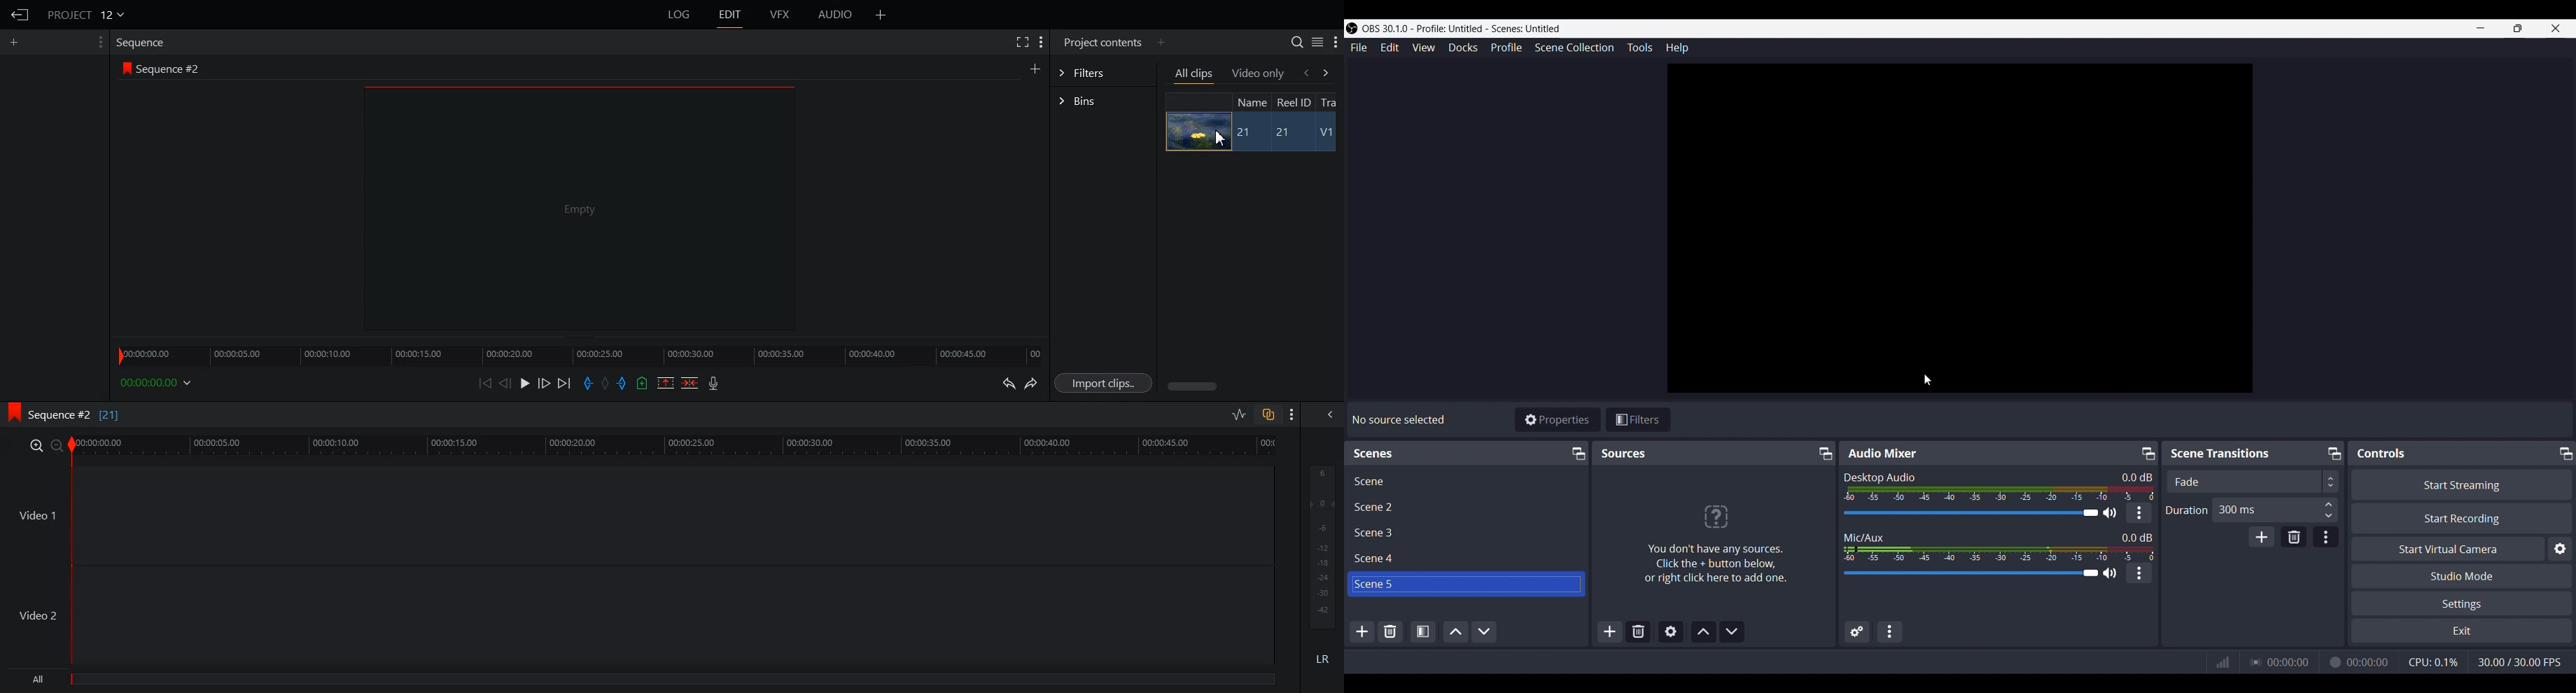 Image resolution: width=2576 pixels, height=700 pixels. I want to click on Move Source Down, so click(1732, 632).